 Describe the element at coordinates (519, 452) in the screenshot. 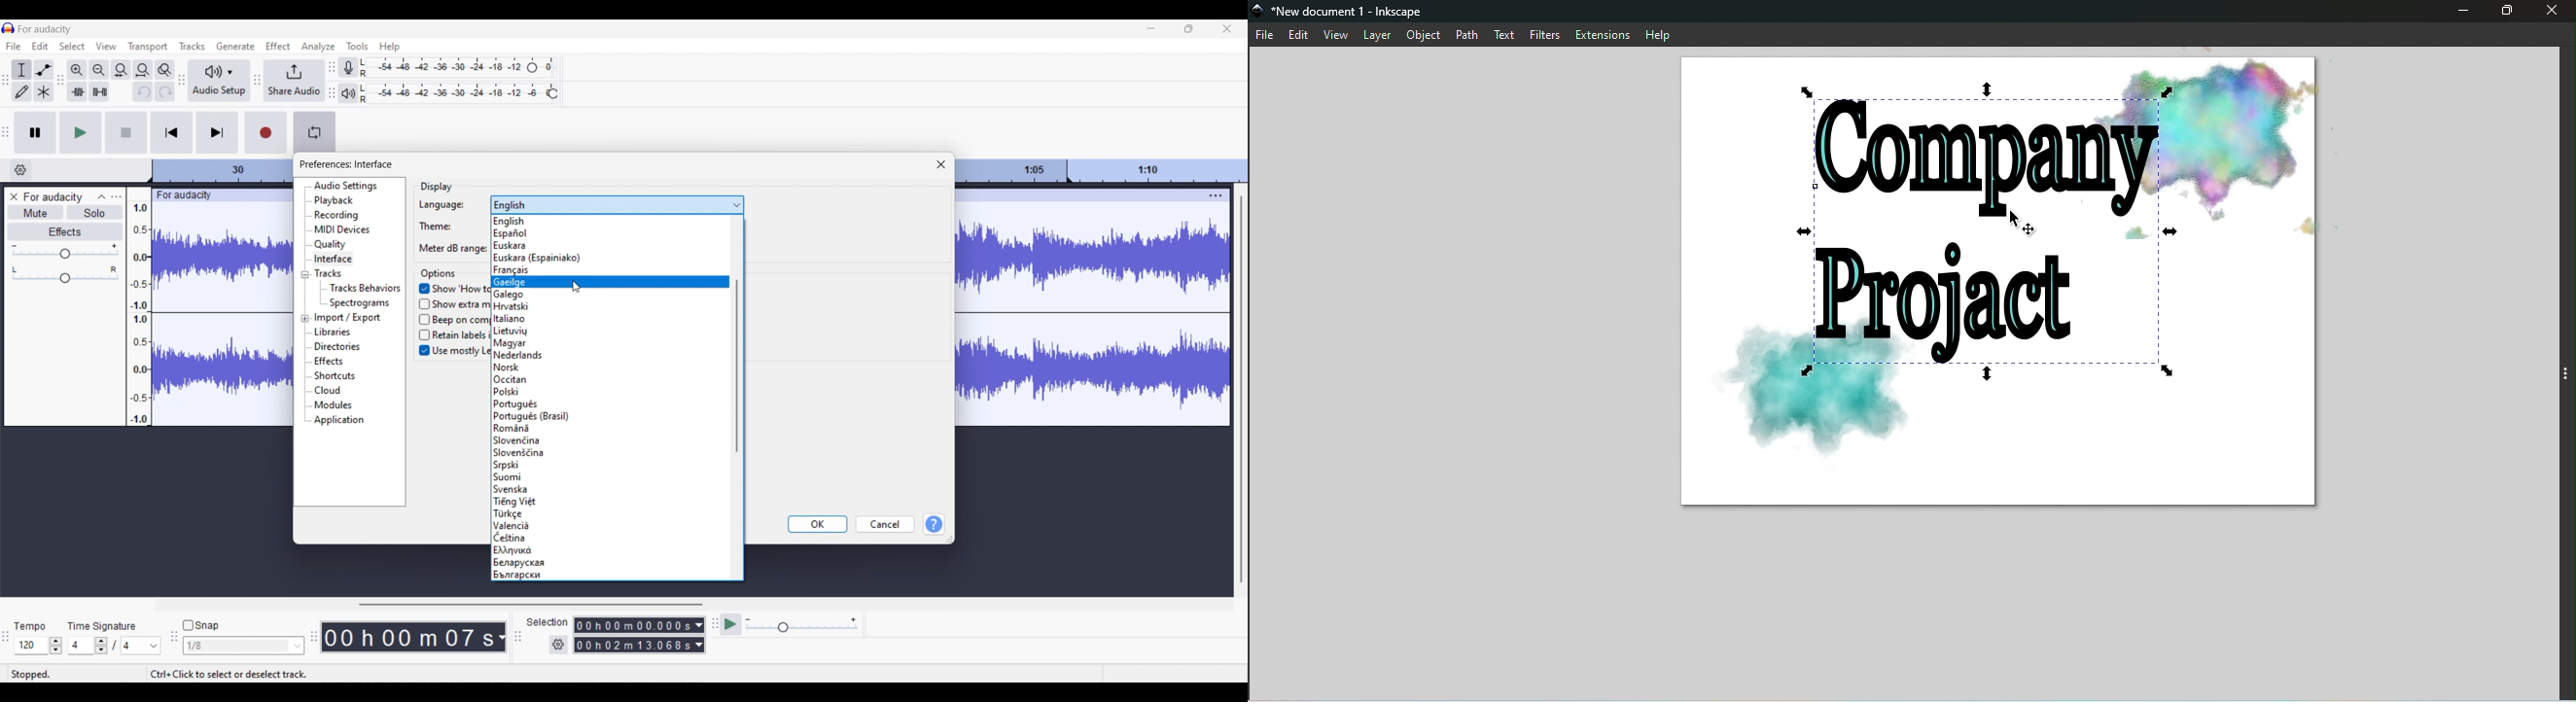

I see `|Sloveniéina` at that location.